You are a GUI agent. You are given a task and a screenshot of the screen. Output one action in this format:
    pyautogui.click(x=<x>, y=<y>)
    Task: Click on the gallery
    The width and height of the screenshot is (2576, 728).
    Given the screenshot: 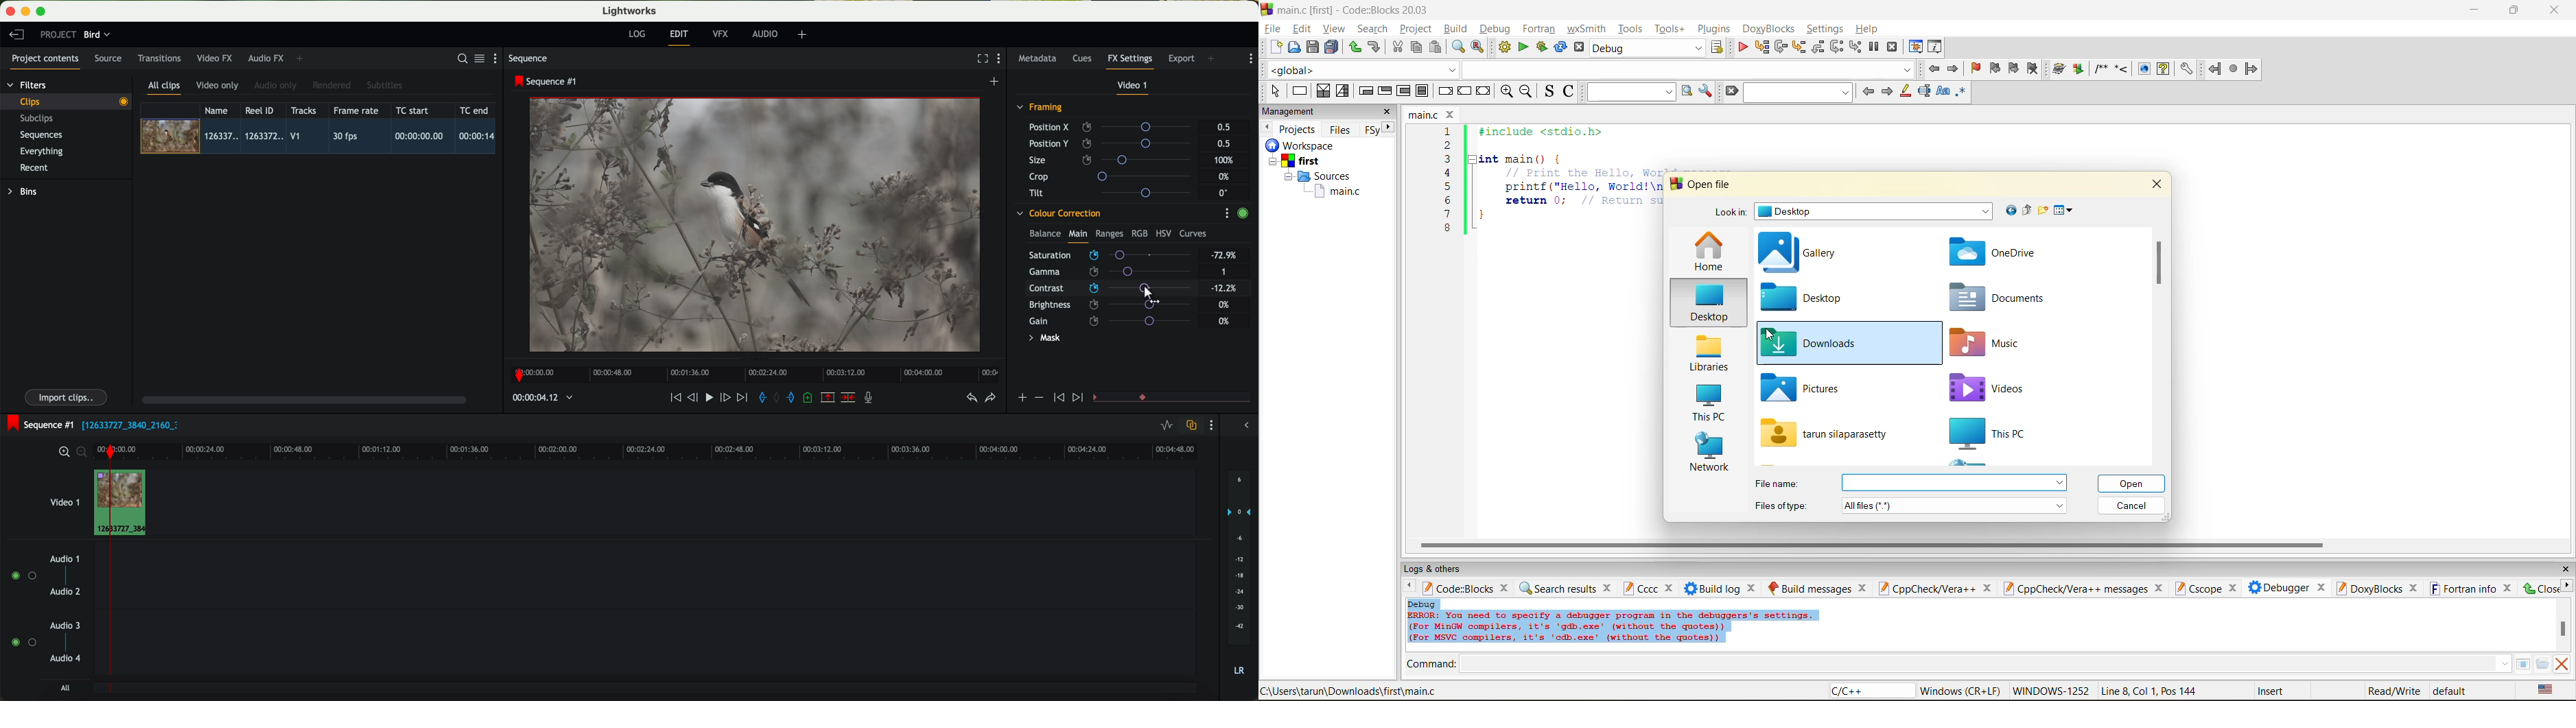 What is the action you would take?
    pyautogui.click(x=1802, y=254)
    